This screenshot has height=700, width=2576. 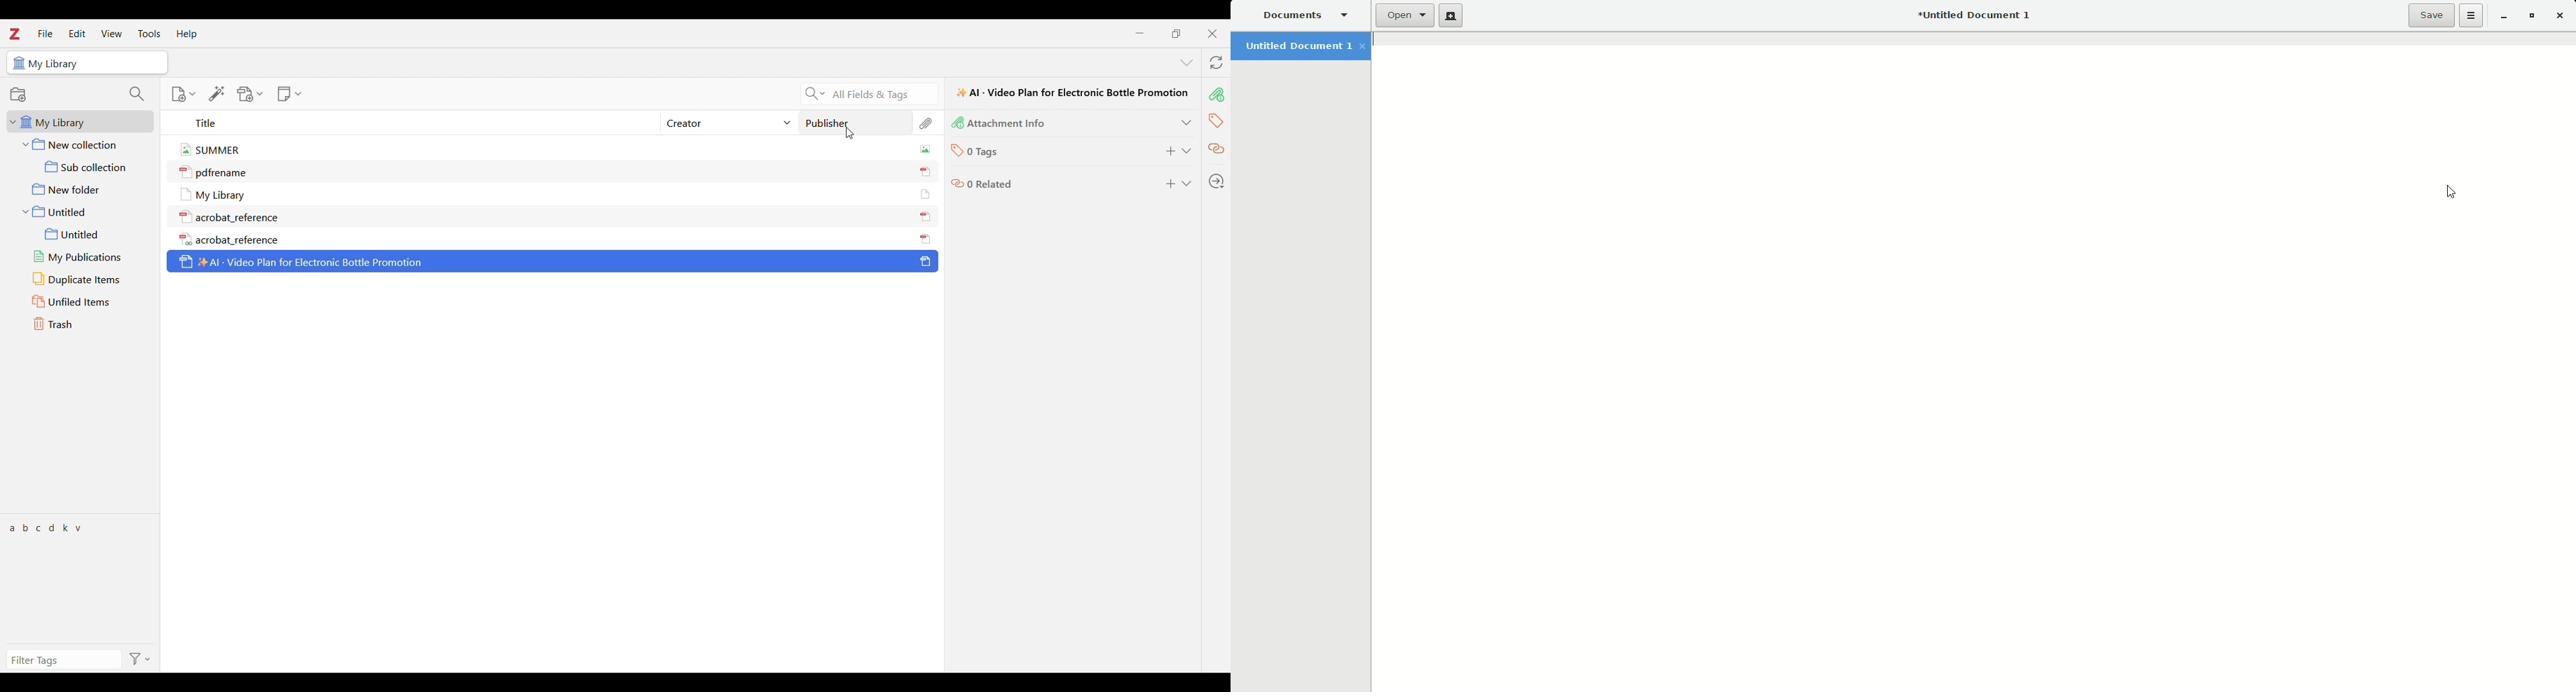 I want to click on Attachement, so click(x=928, y=122).